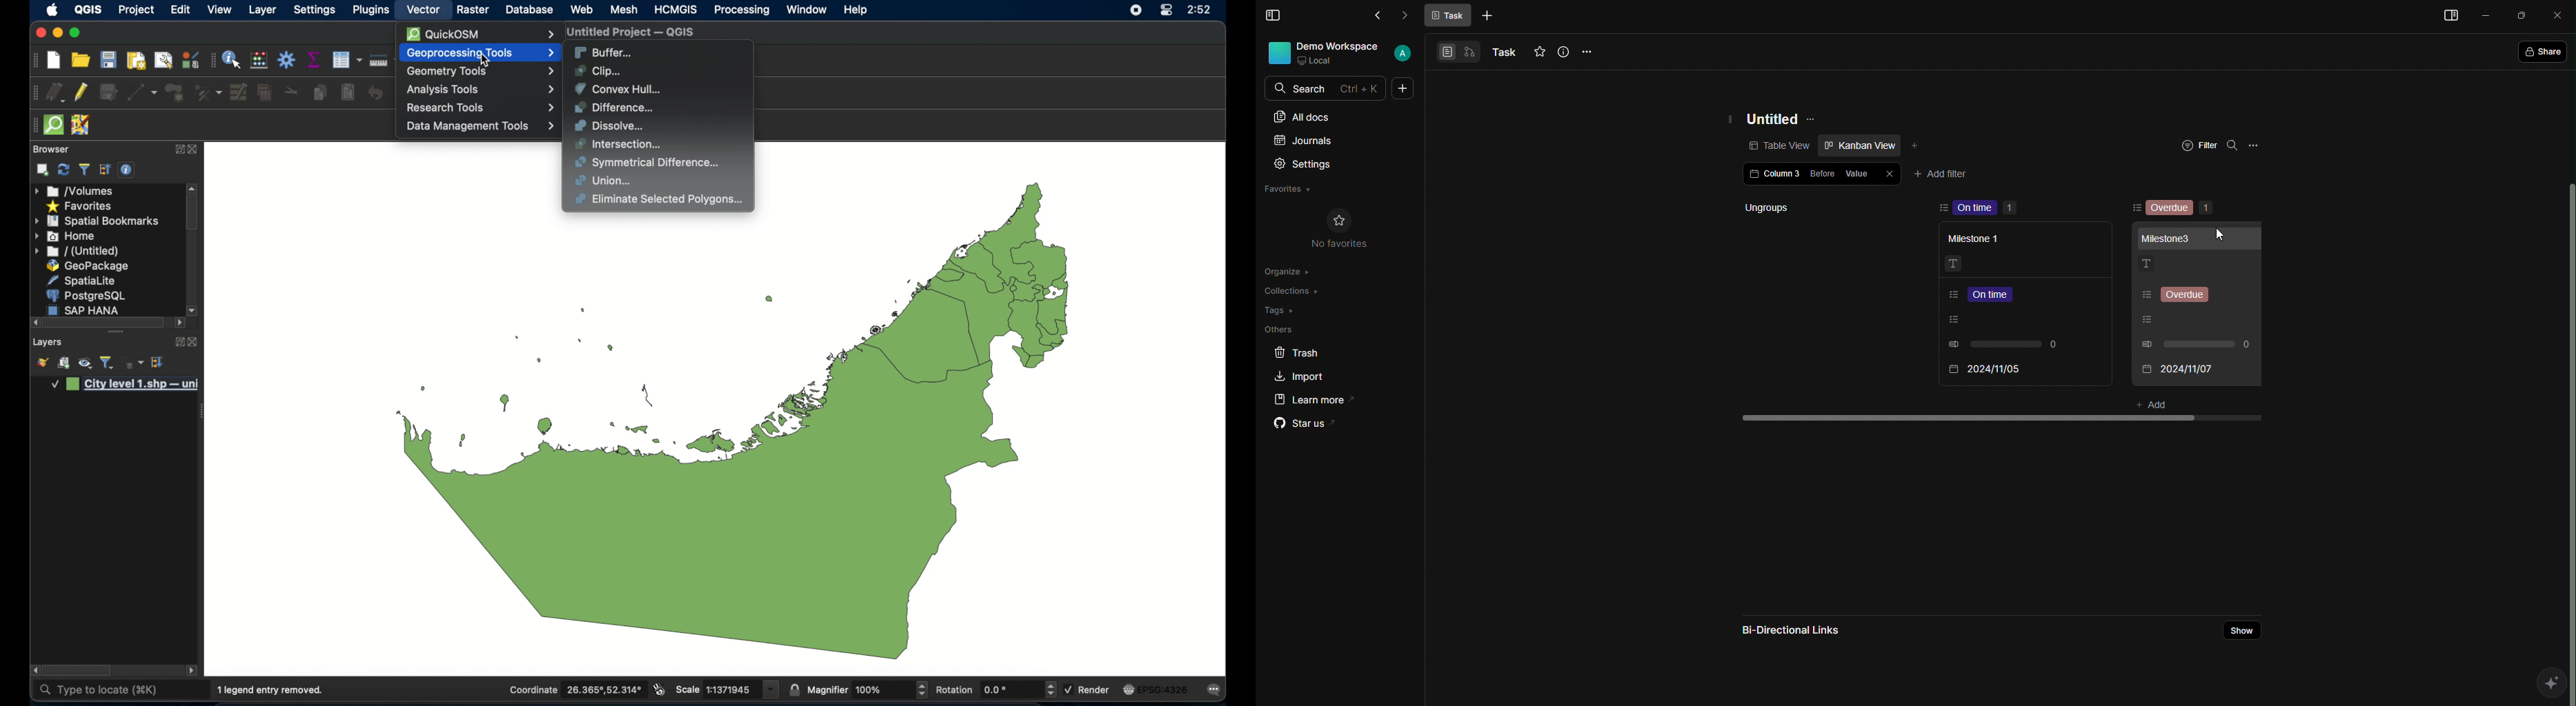 The width and height of the screenshot is (2576, 728). I want to click on sap hana, so click(86, 309).